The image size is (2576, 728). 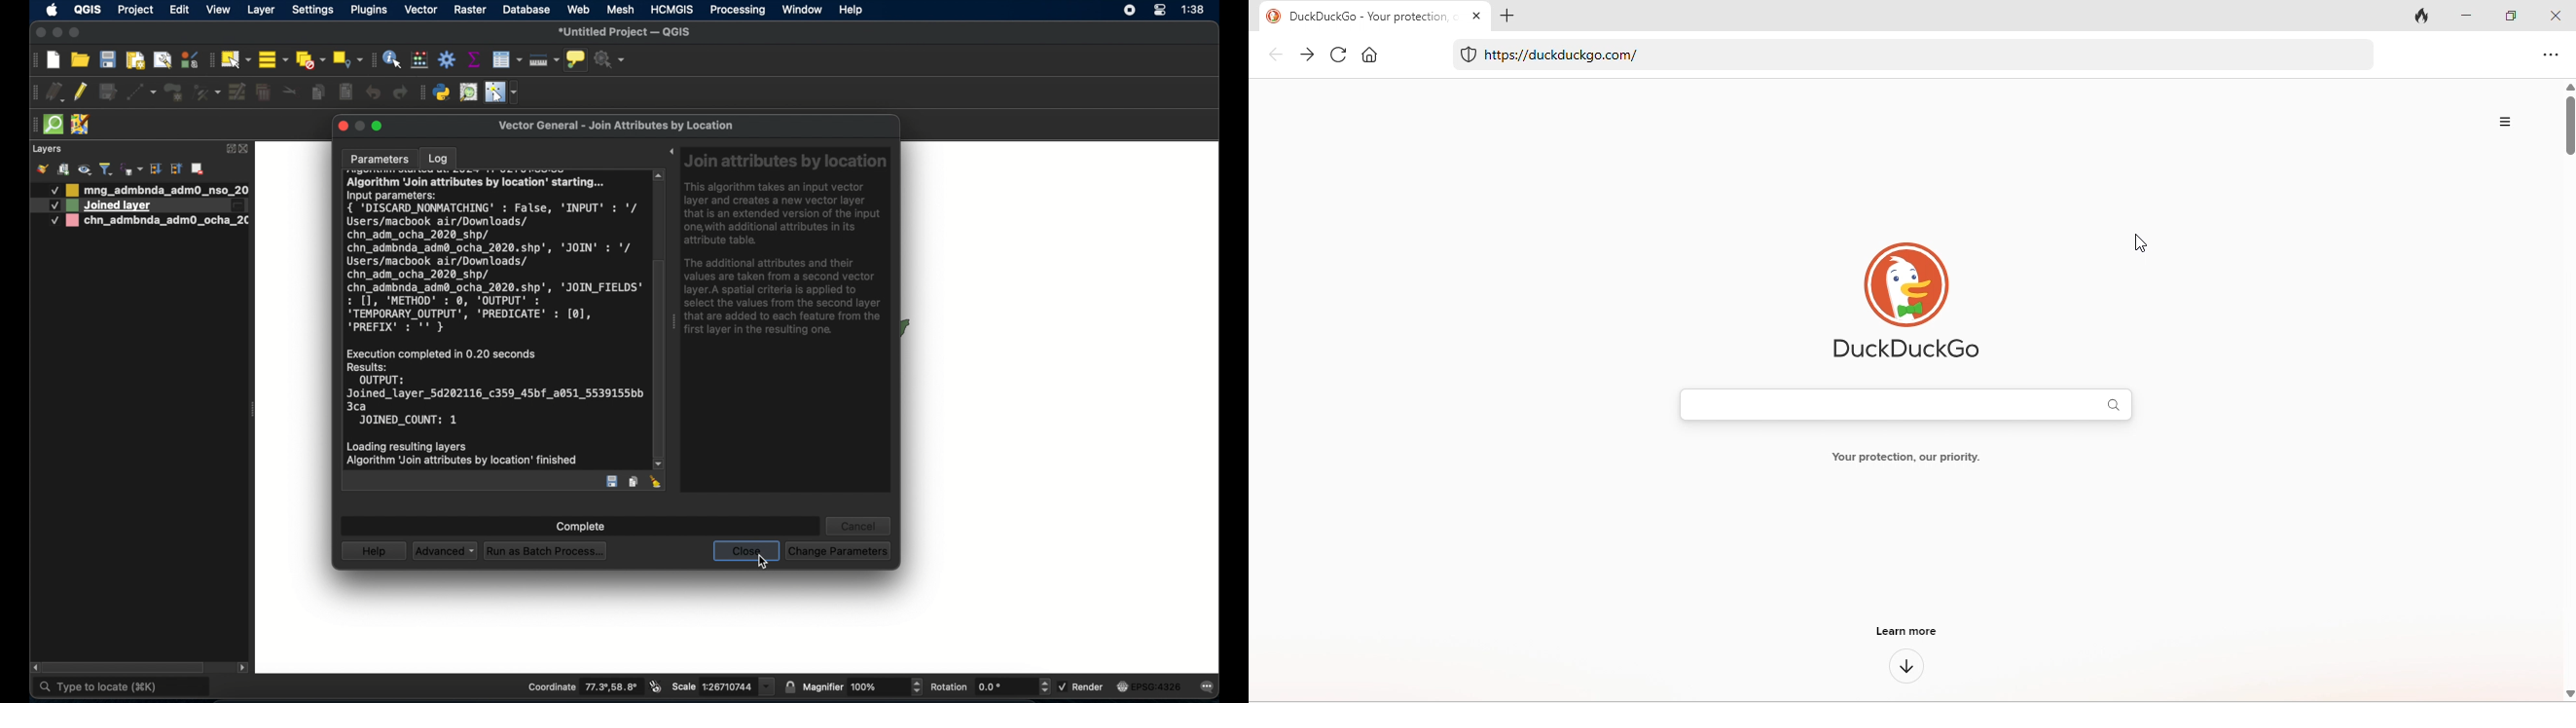 I want to click on copy features, so click(x=319, y=94).